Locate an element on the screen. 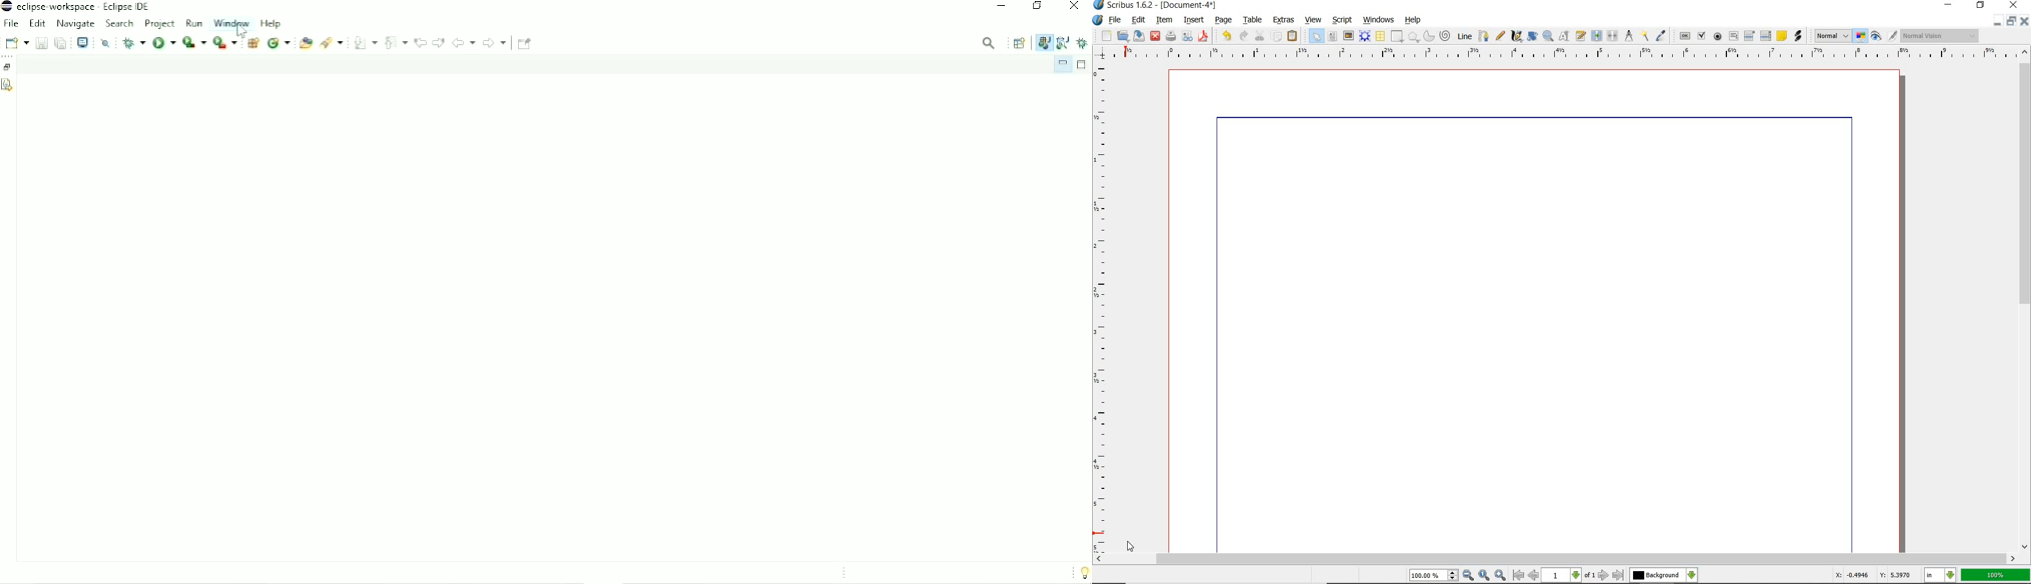  table is located at coordinates (1251, 20).